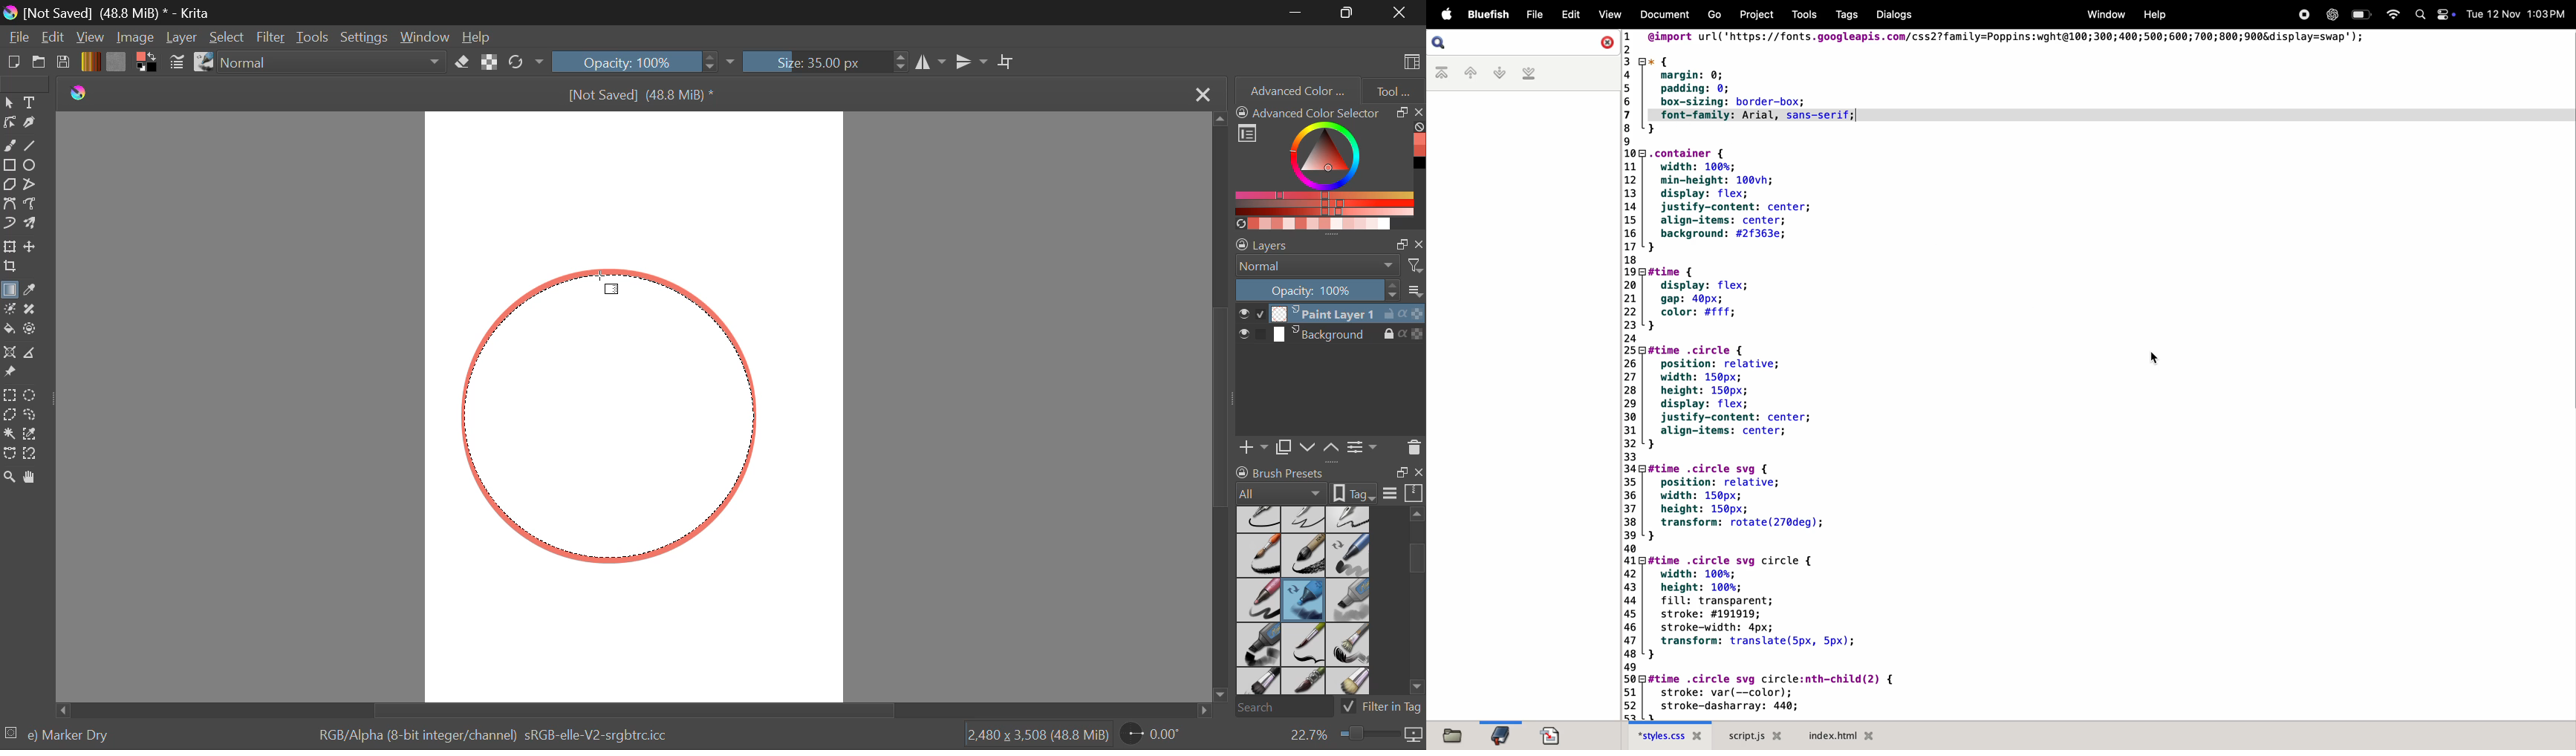 This screenshot has width=2576, height=756. I want to click on Scroll Bar, so click(630, 710).